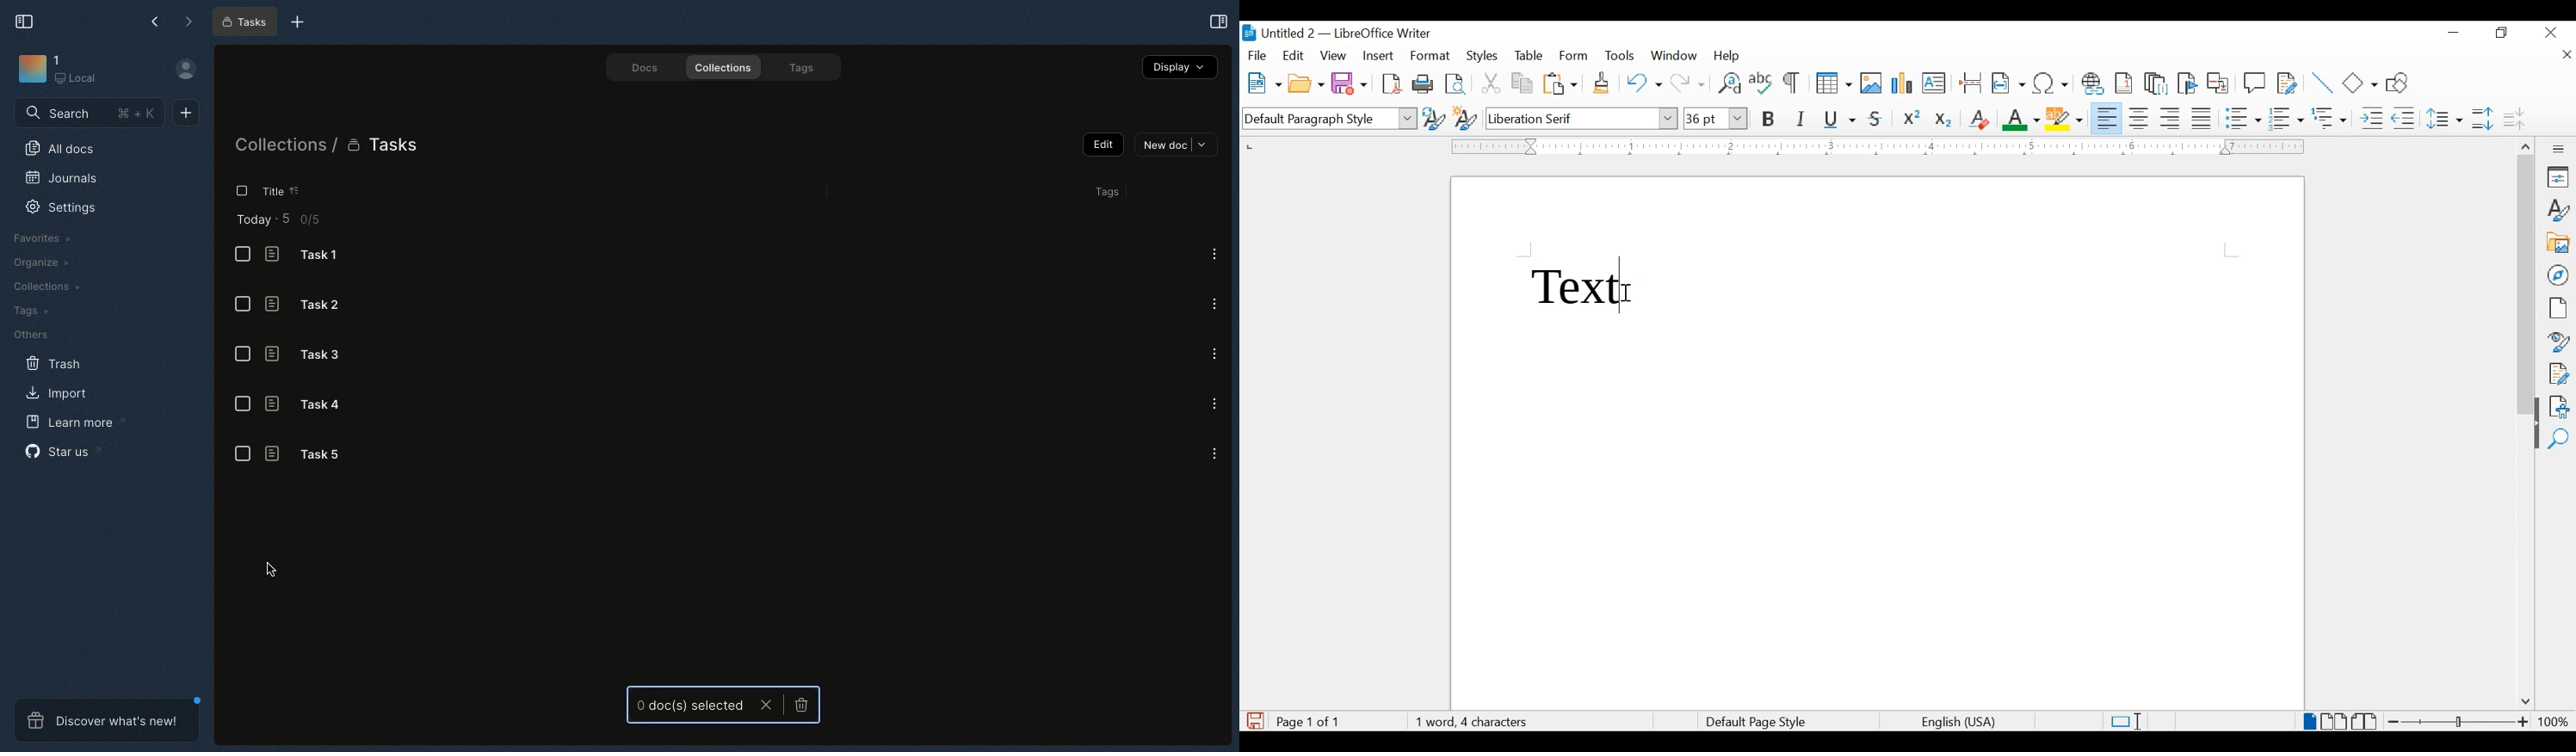  I want to click on Trash, so click(54, 362).